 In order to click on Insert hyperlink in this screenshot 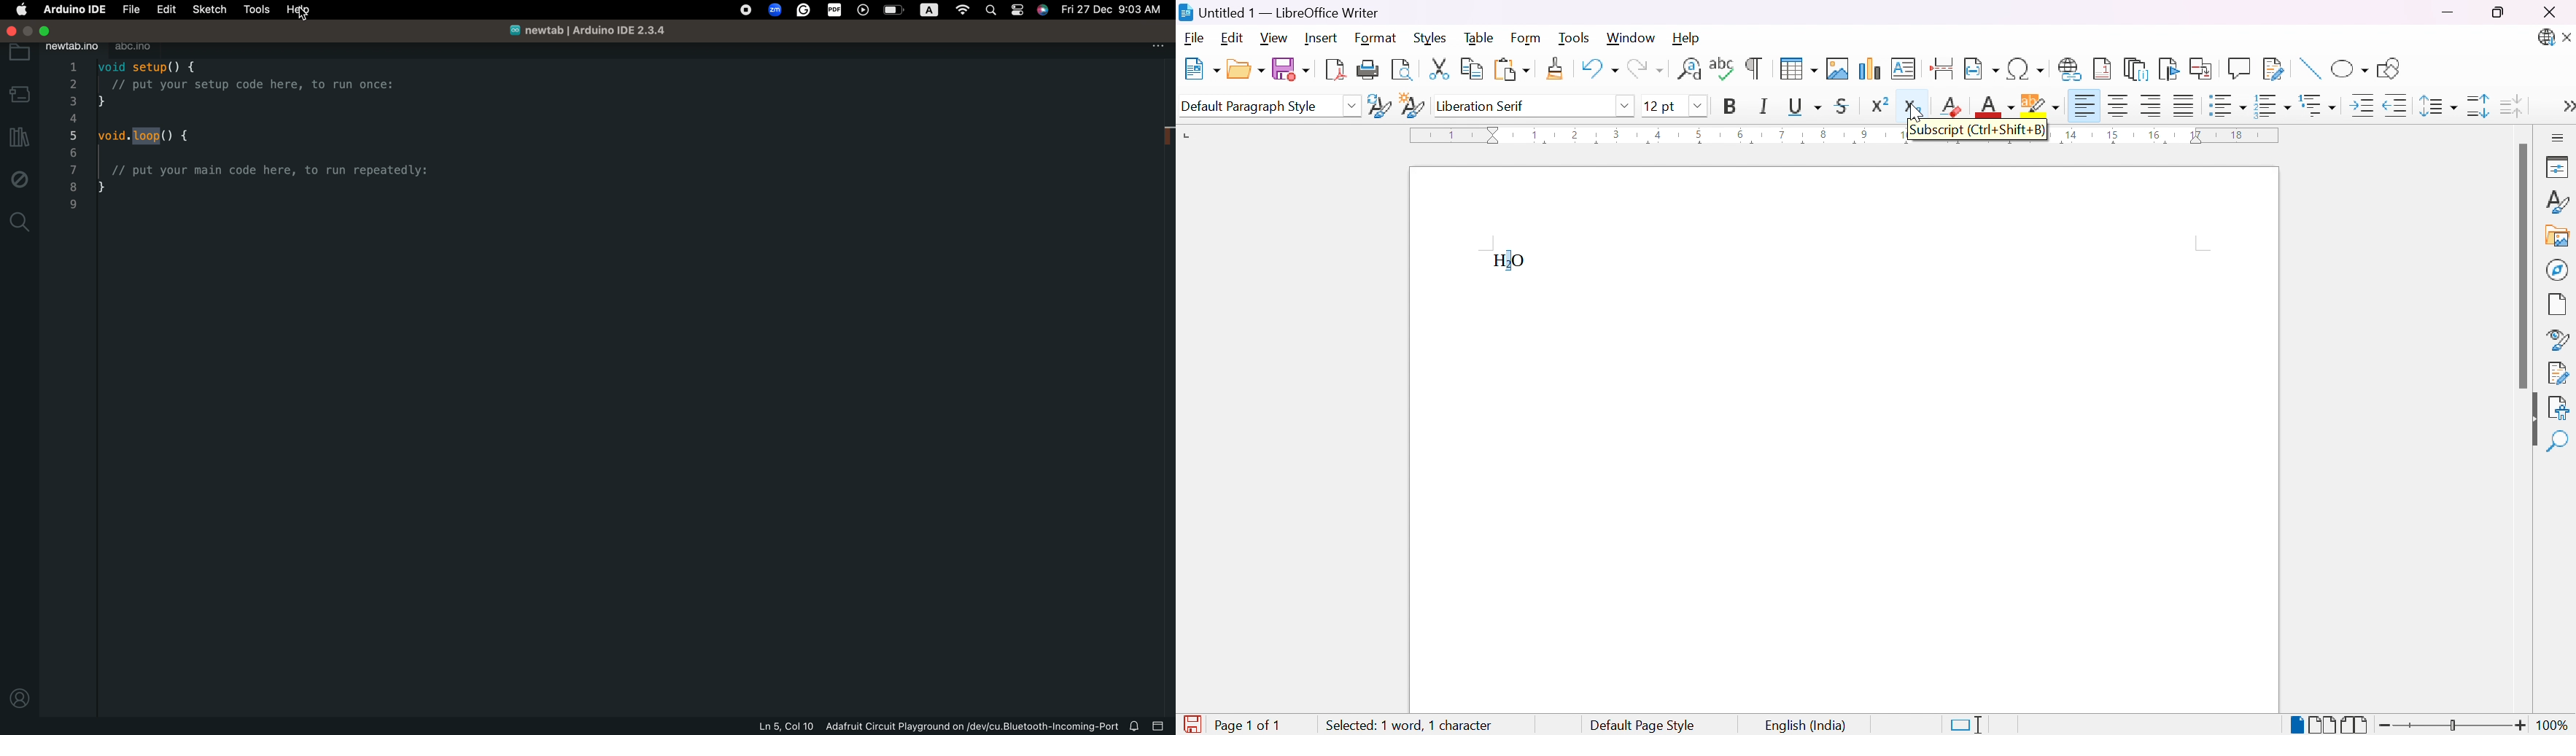, I will do `click(2071, 69)`.